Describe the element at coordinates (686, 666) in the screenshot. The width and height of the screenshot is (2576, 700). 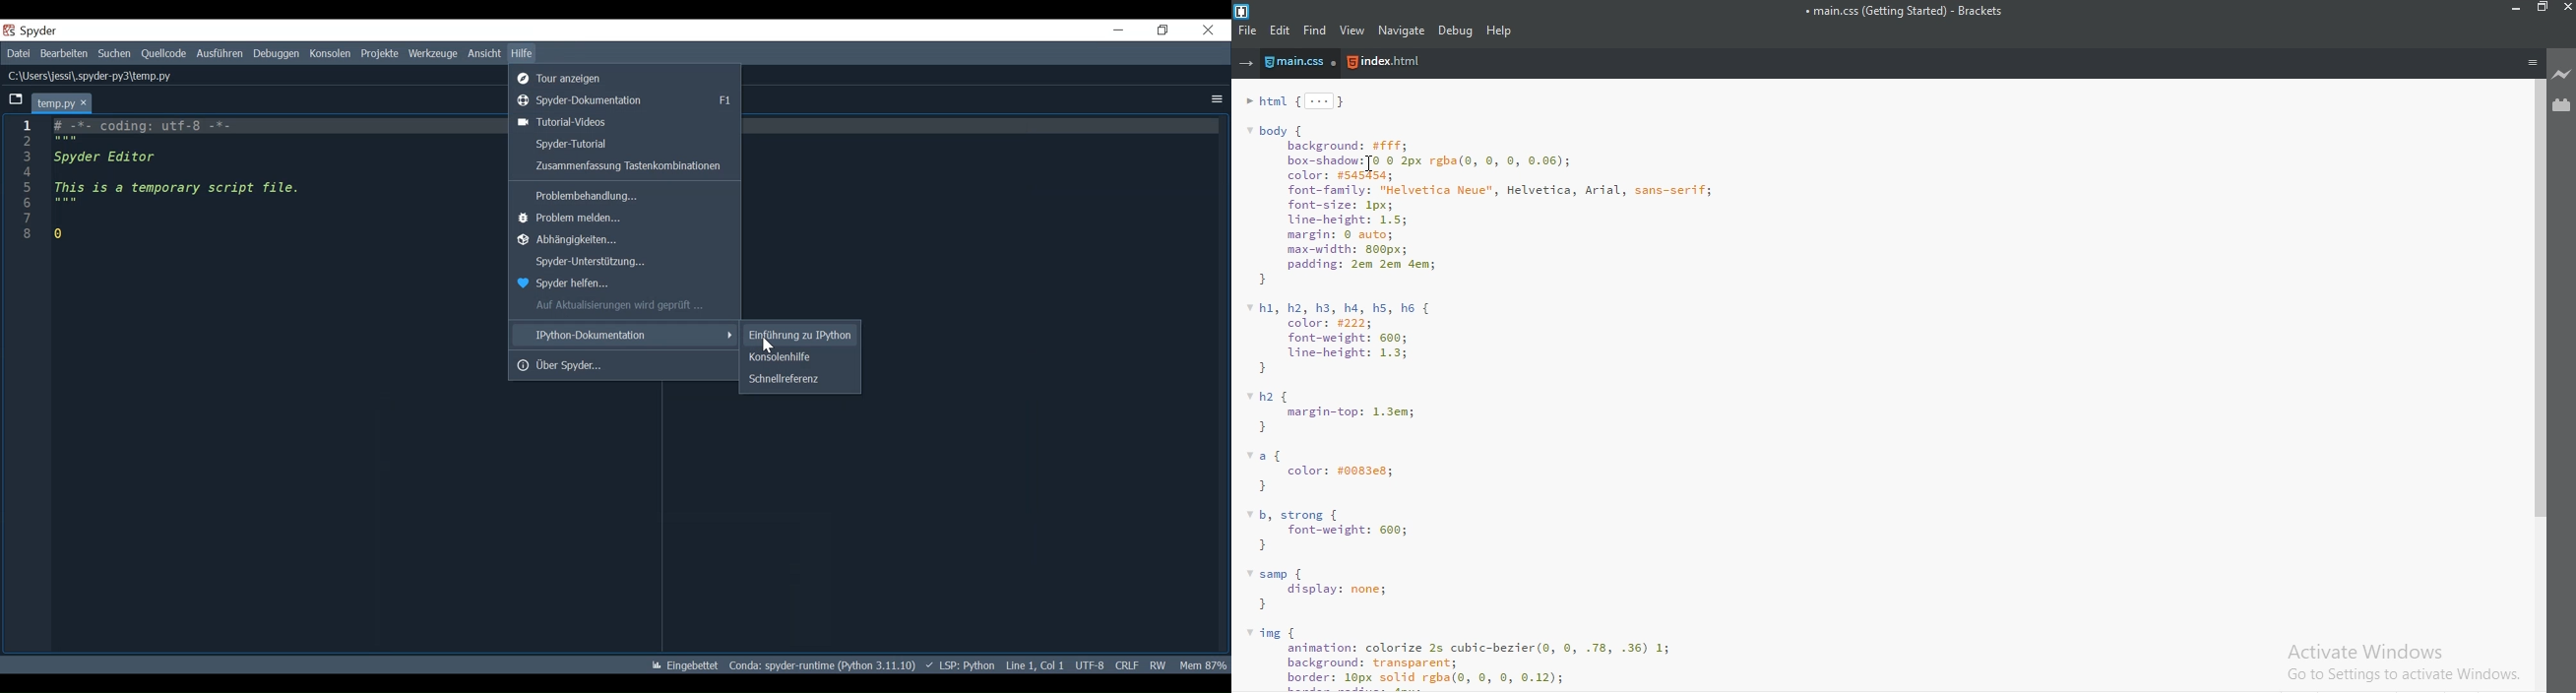
I see `Eingebettet` at that location.